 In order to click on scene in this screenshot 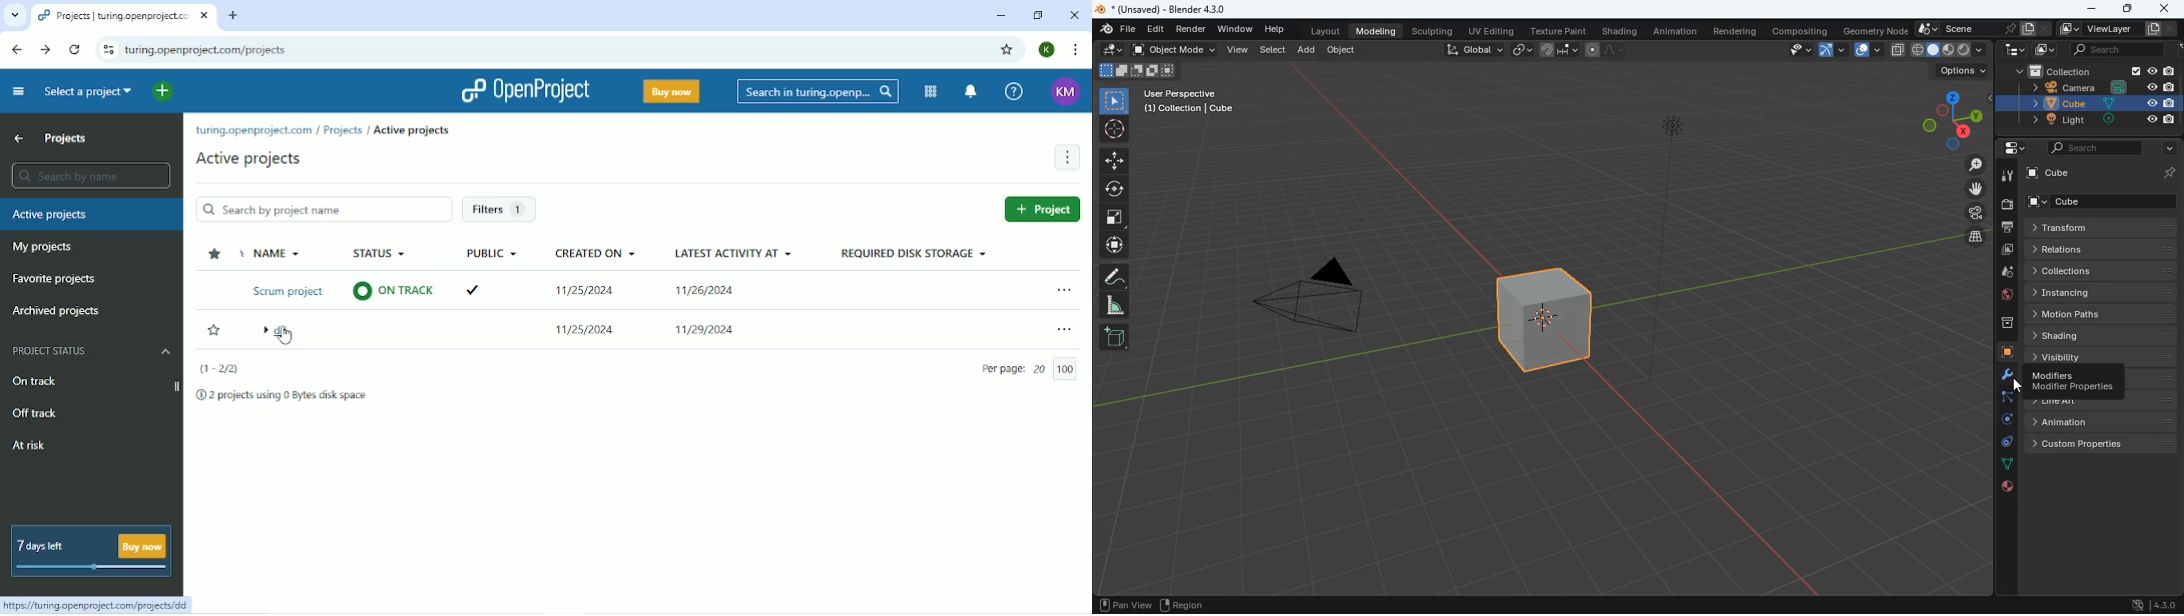, I will do `click(1983, 29)`.